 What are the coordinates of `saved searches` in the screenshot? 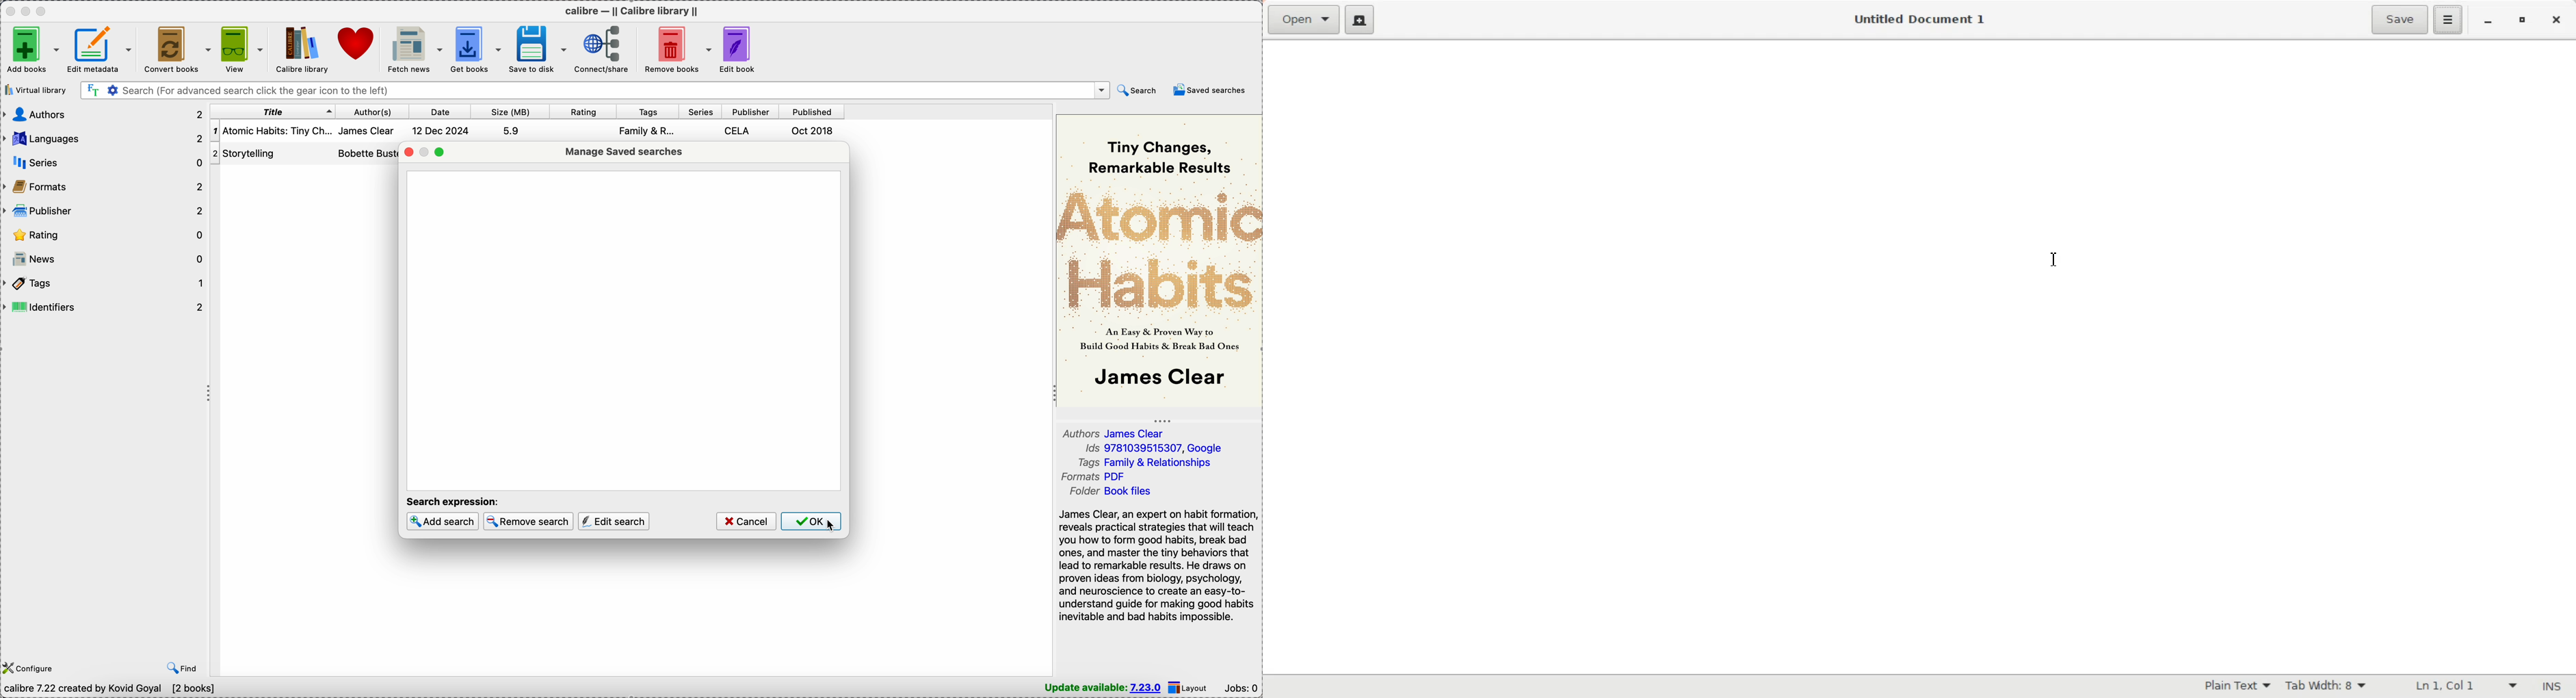 It's located at (1213, 90).